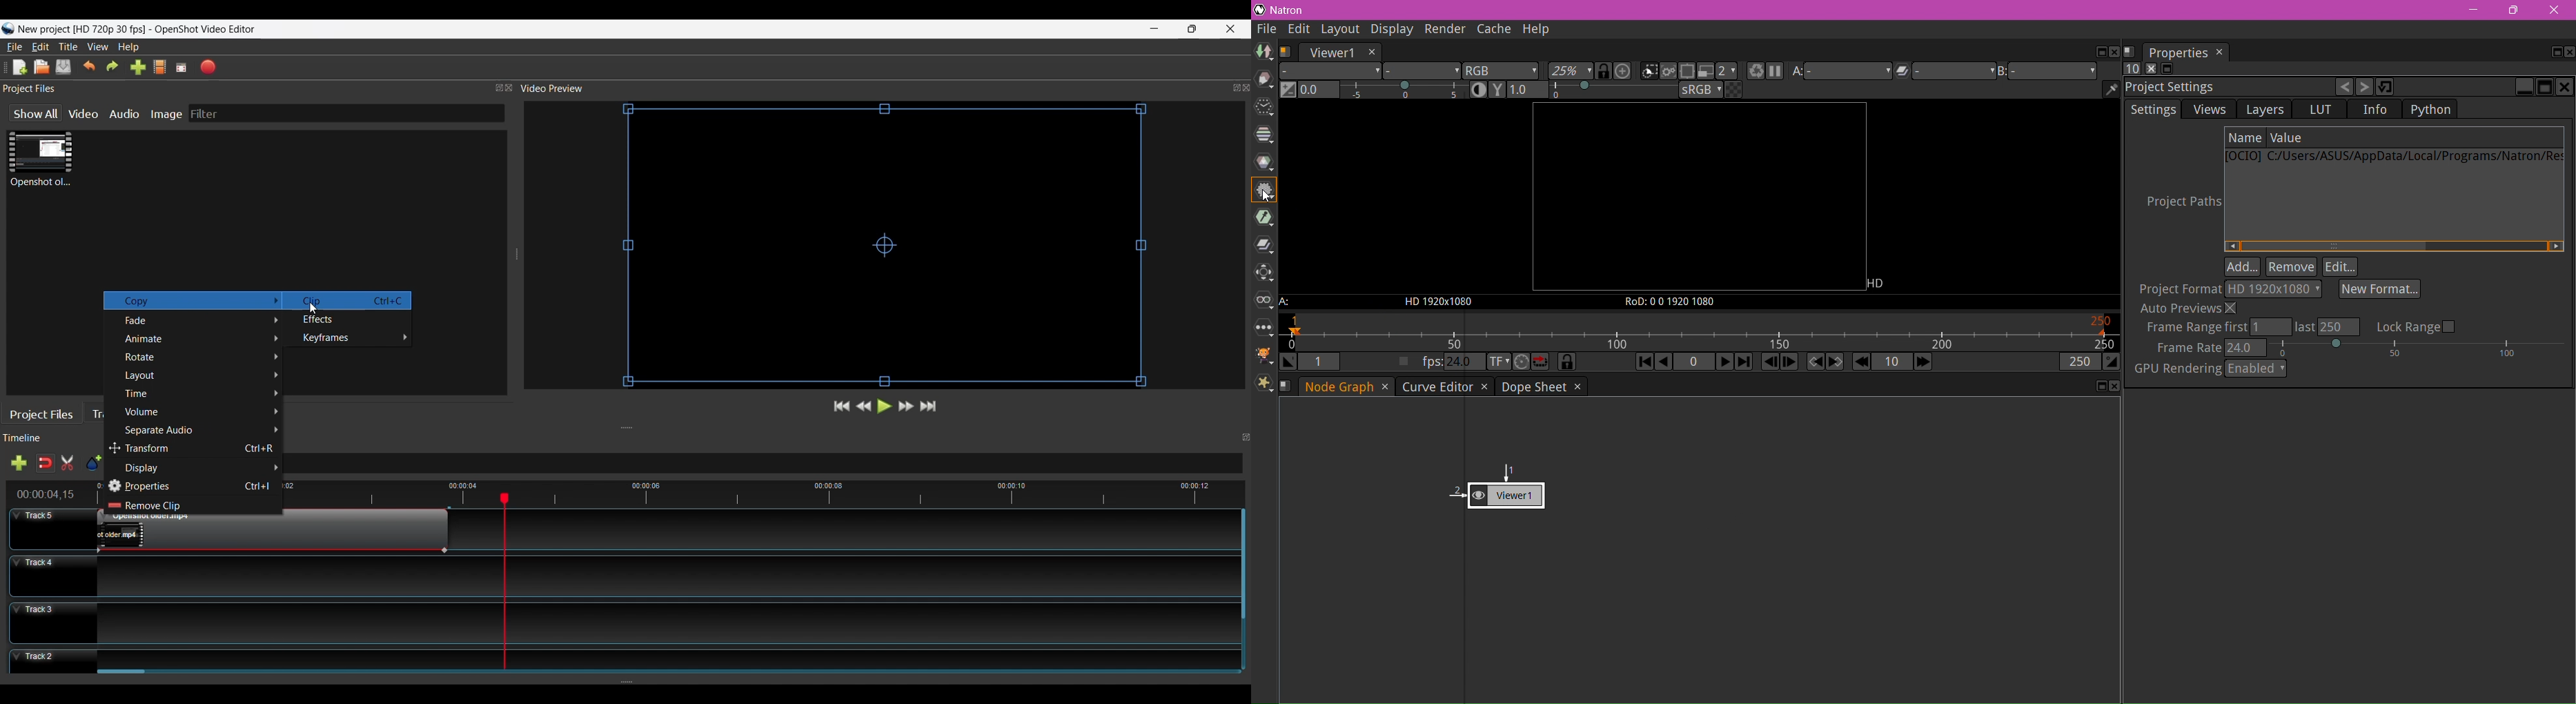  What do you see at coordinates (2395, 246) in the screenshot?
I see `Horizontal Scroll Bar` at bounding box center [2395, 246].